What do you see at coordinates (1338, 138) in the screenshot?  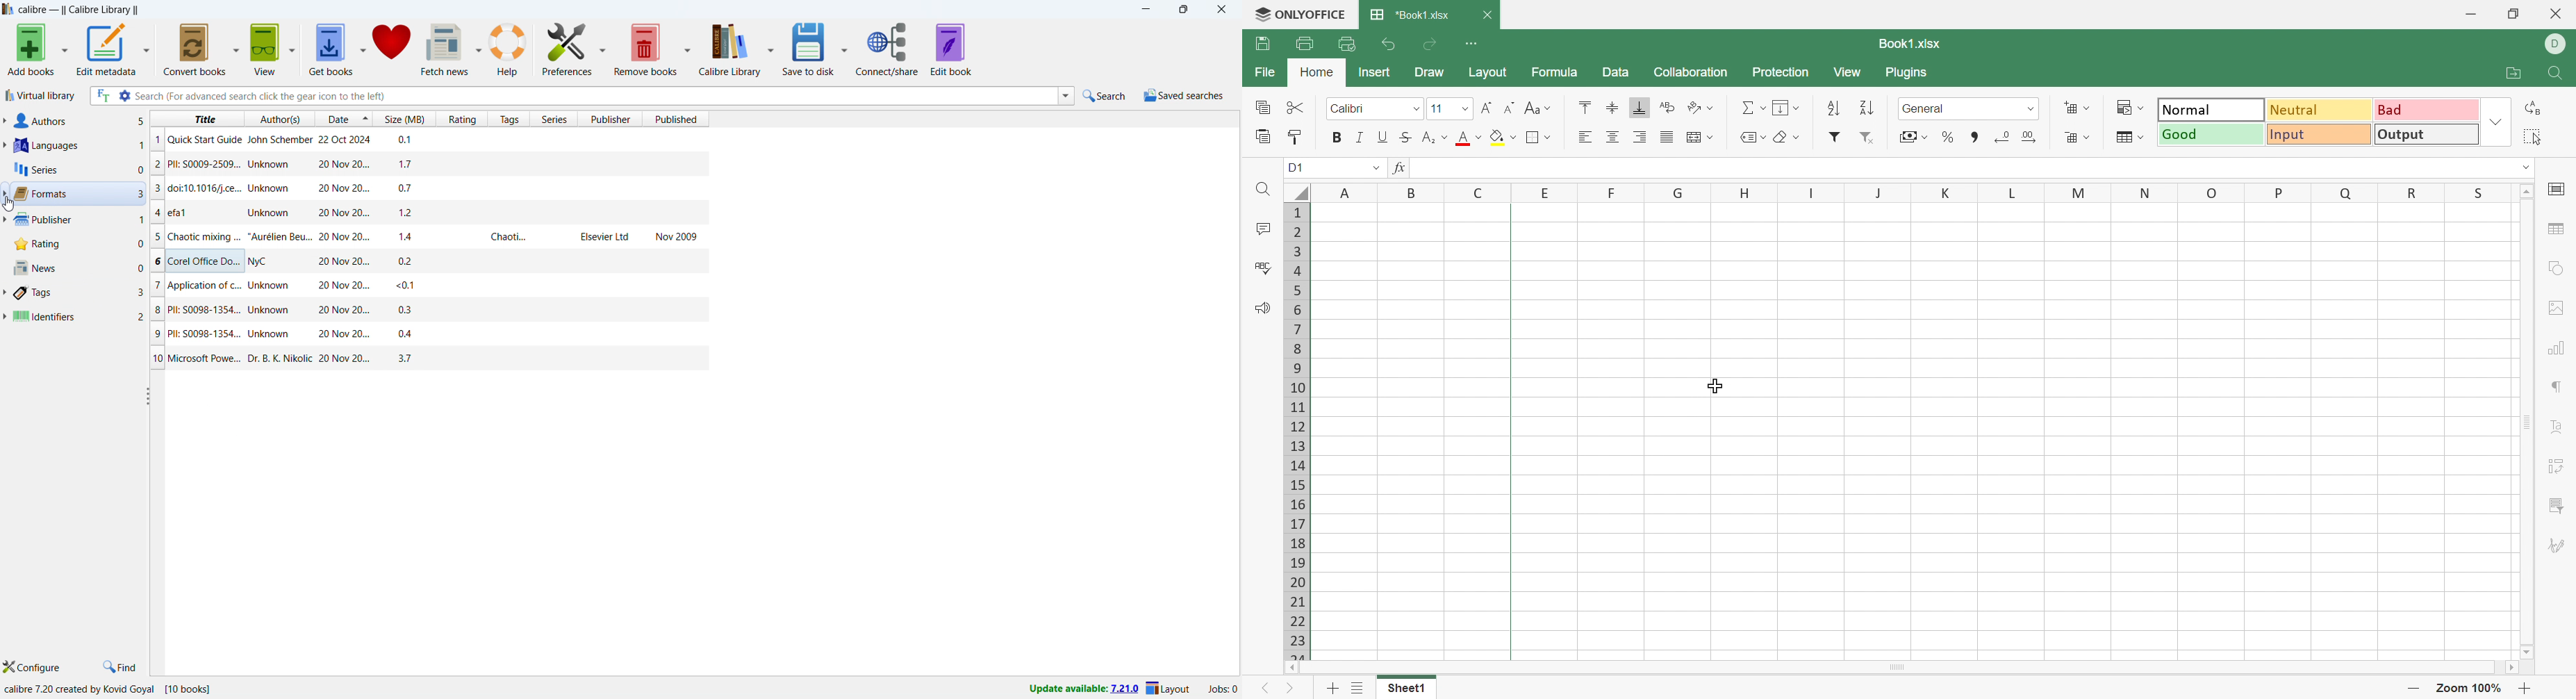 I see `Bold` at bounding box center [1338, 138].